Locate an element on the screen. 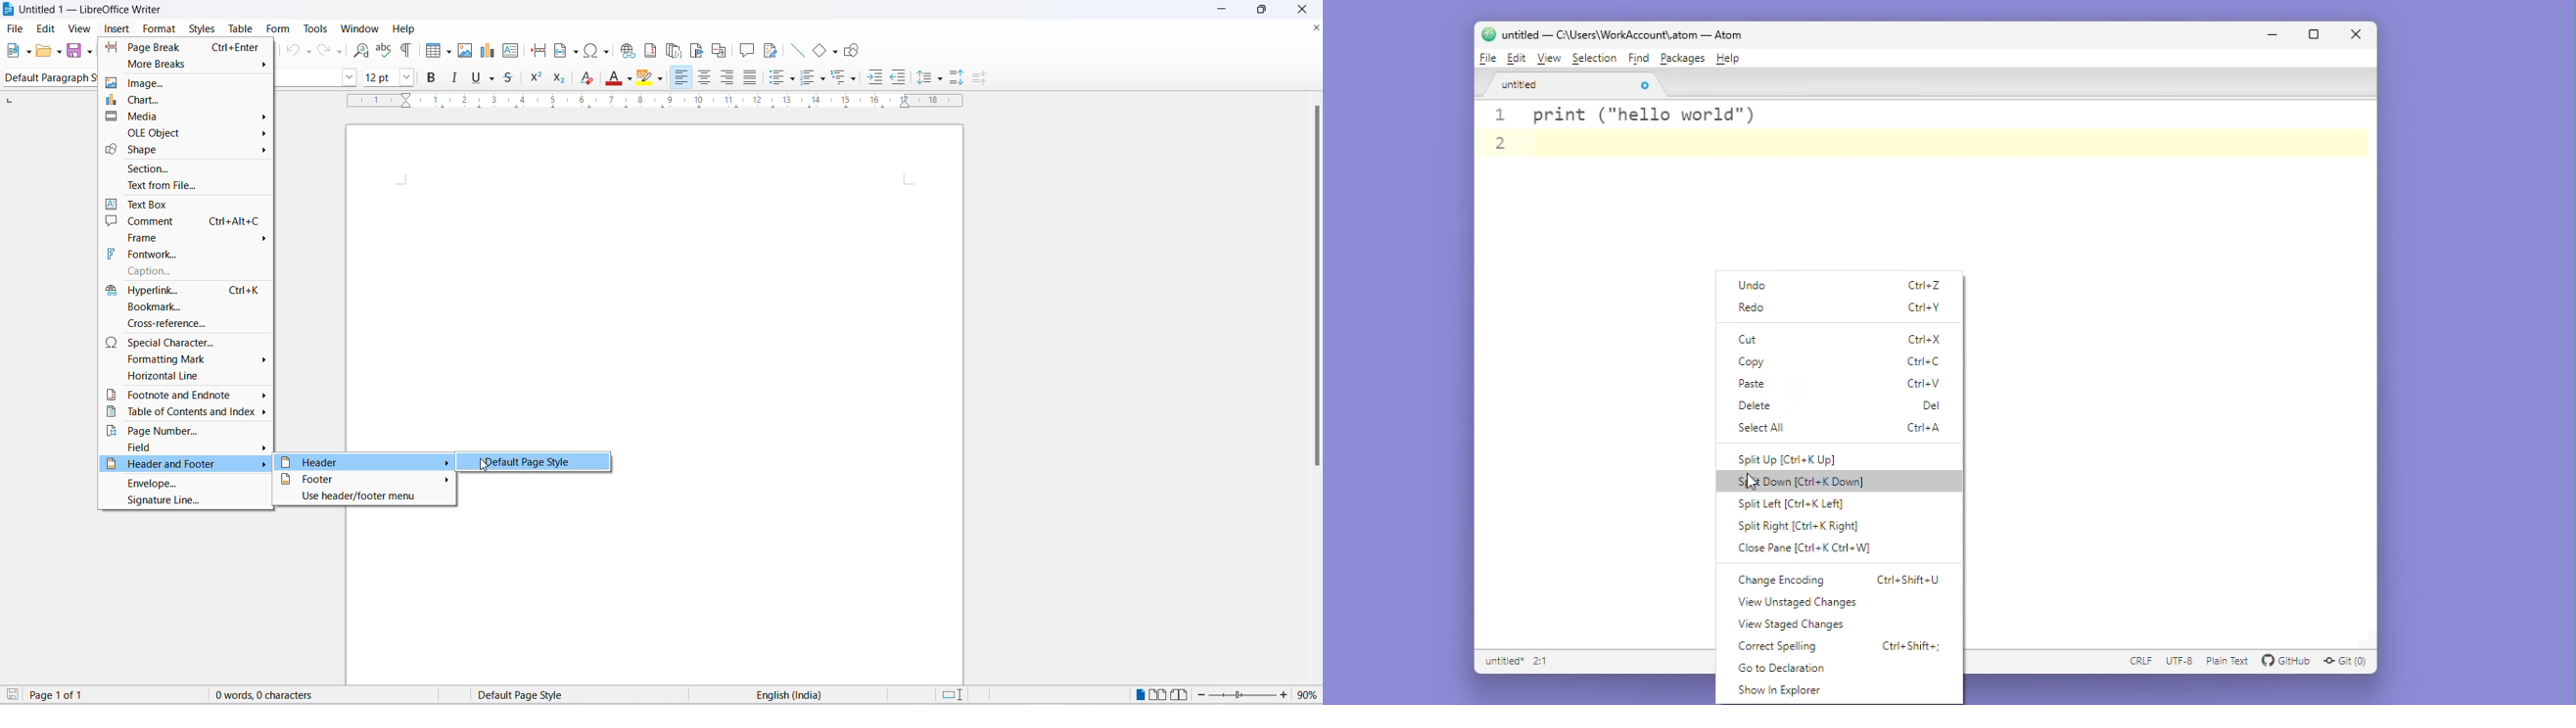  Go to declaration is located at coordinates (1785, 667).